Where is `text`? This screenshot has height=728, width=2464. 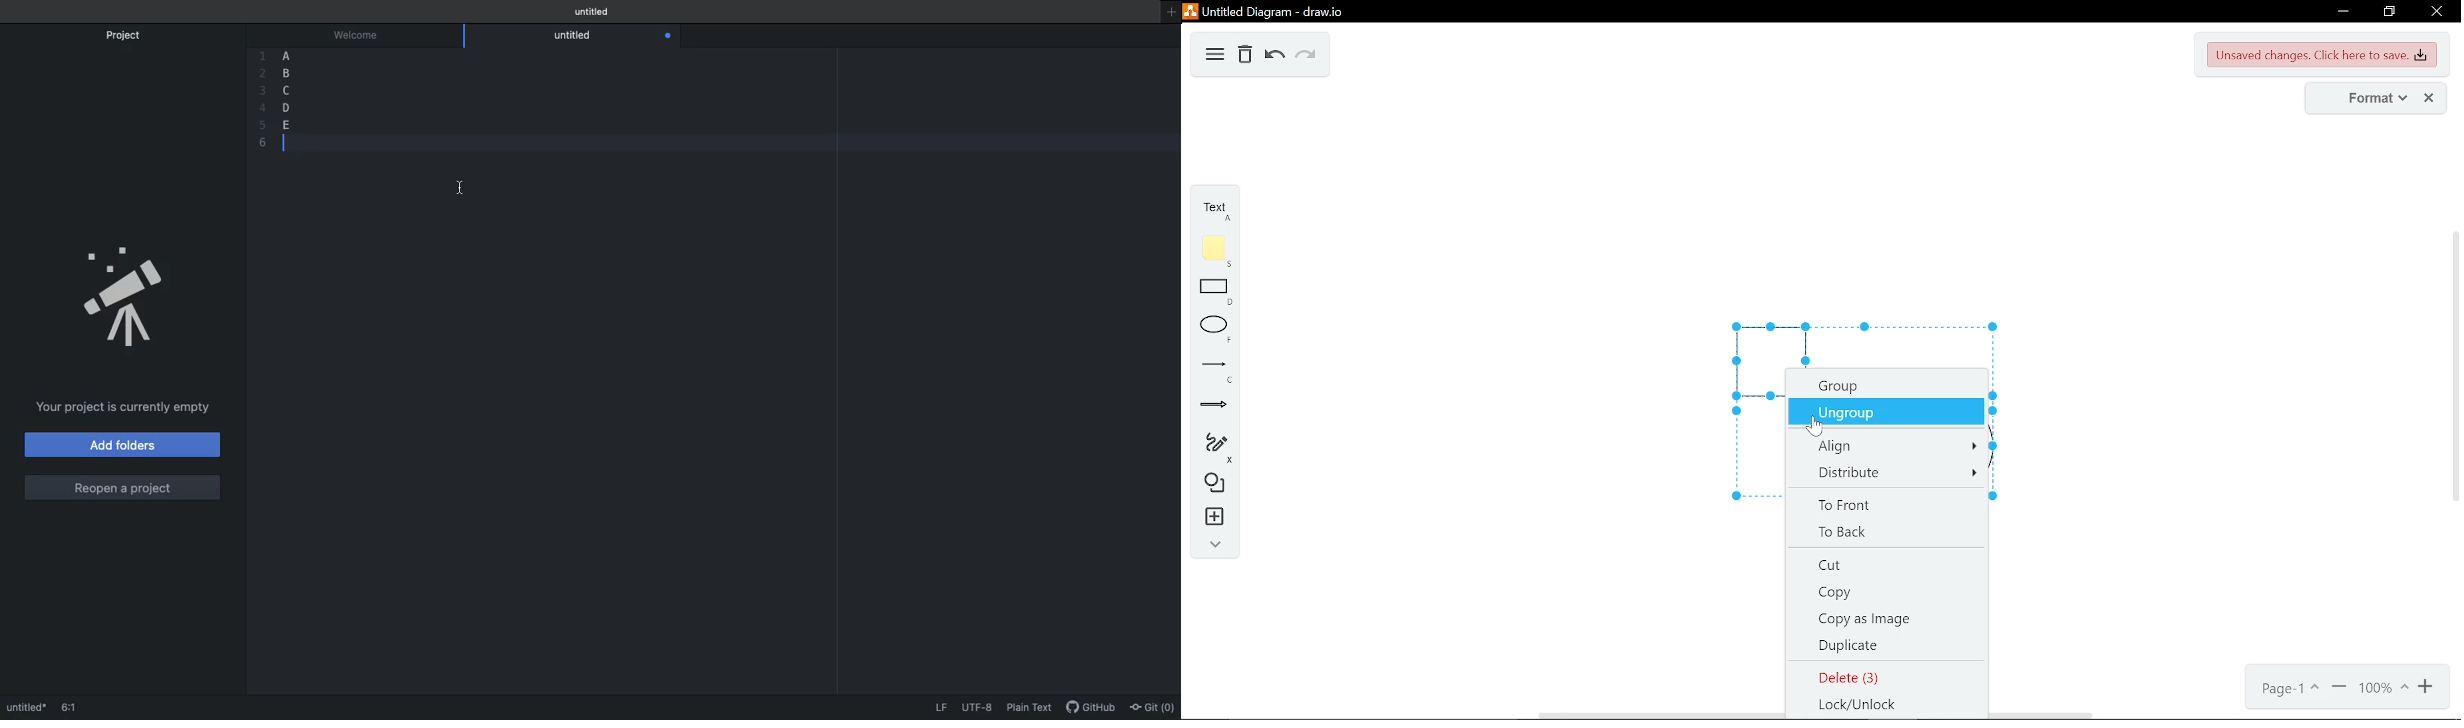
text is located at coordinates (1211, 211).